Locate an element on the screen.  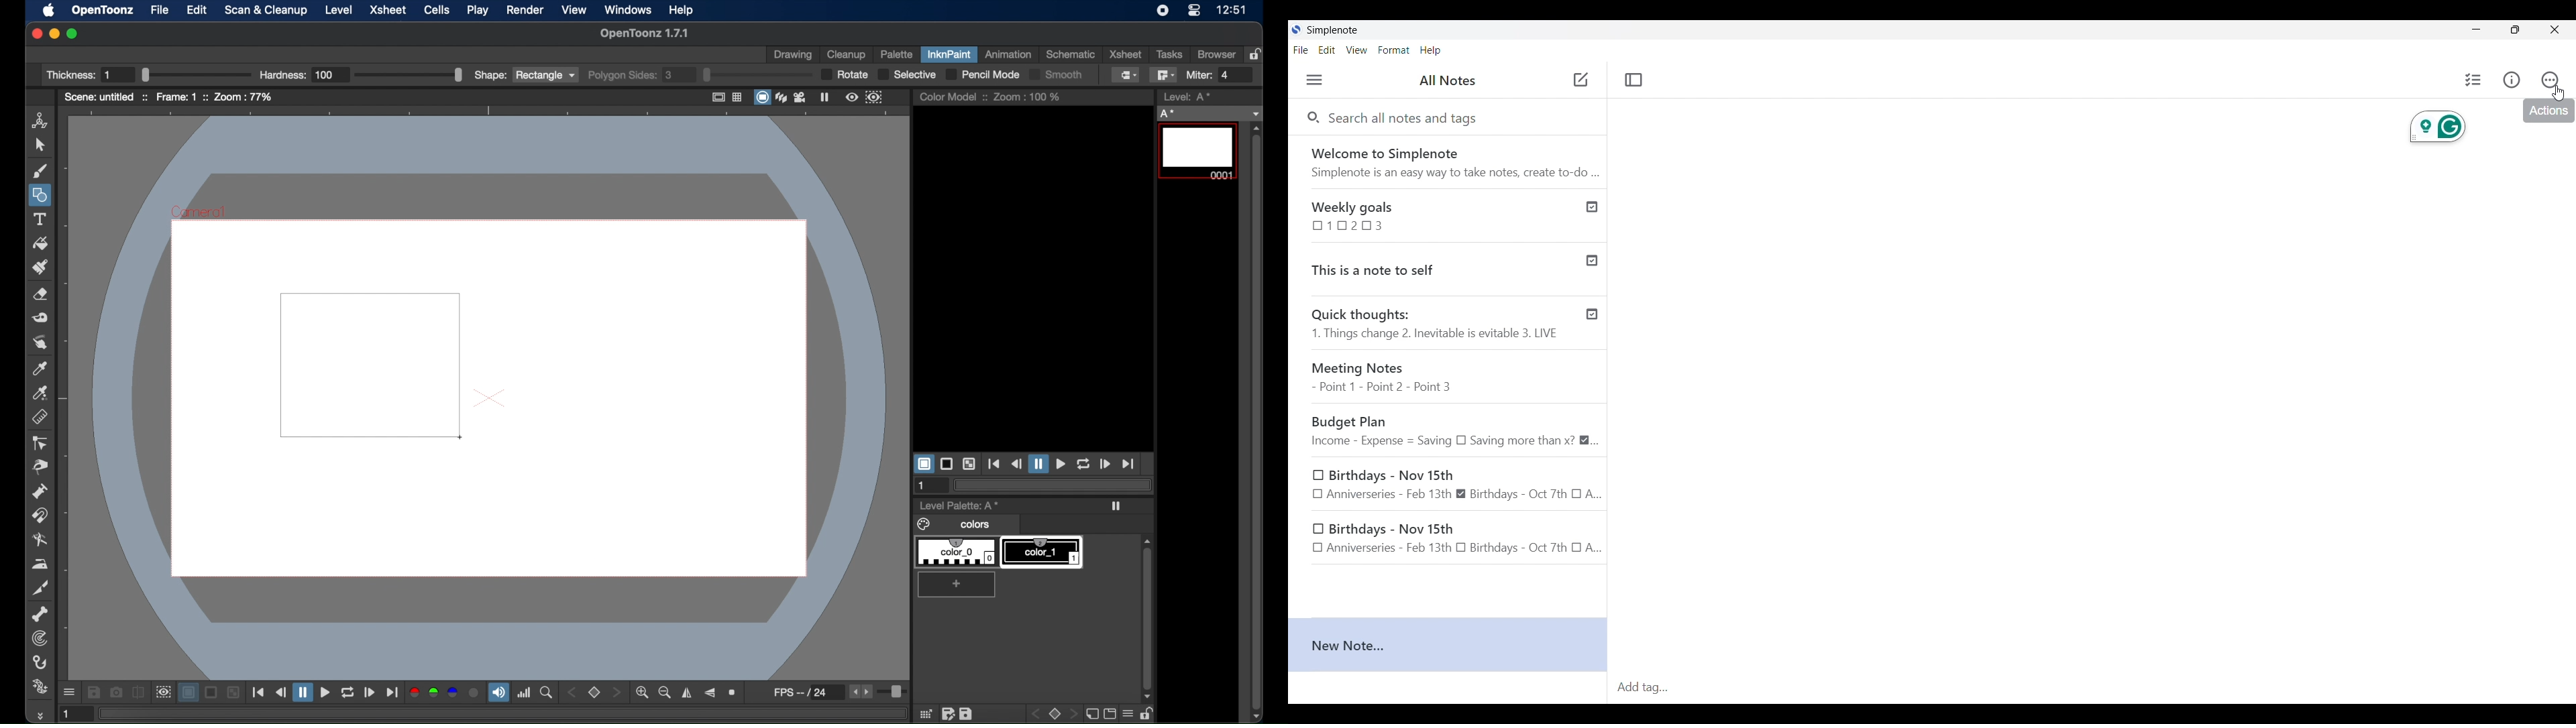
Cursor clicking on Actions is located at coordinates (2559, 93).